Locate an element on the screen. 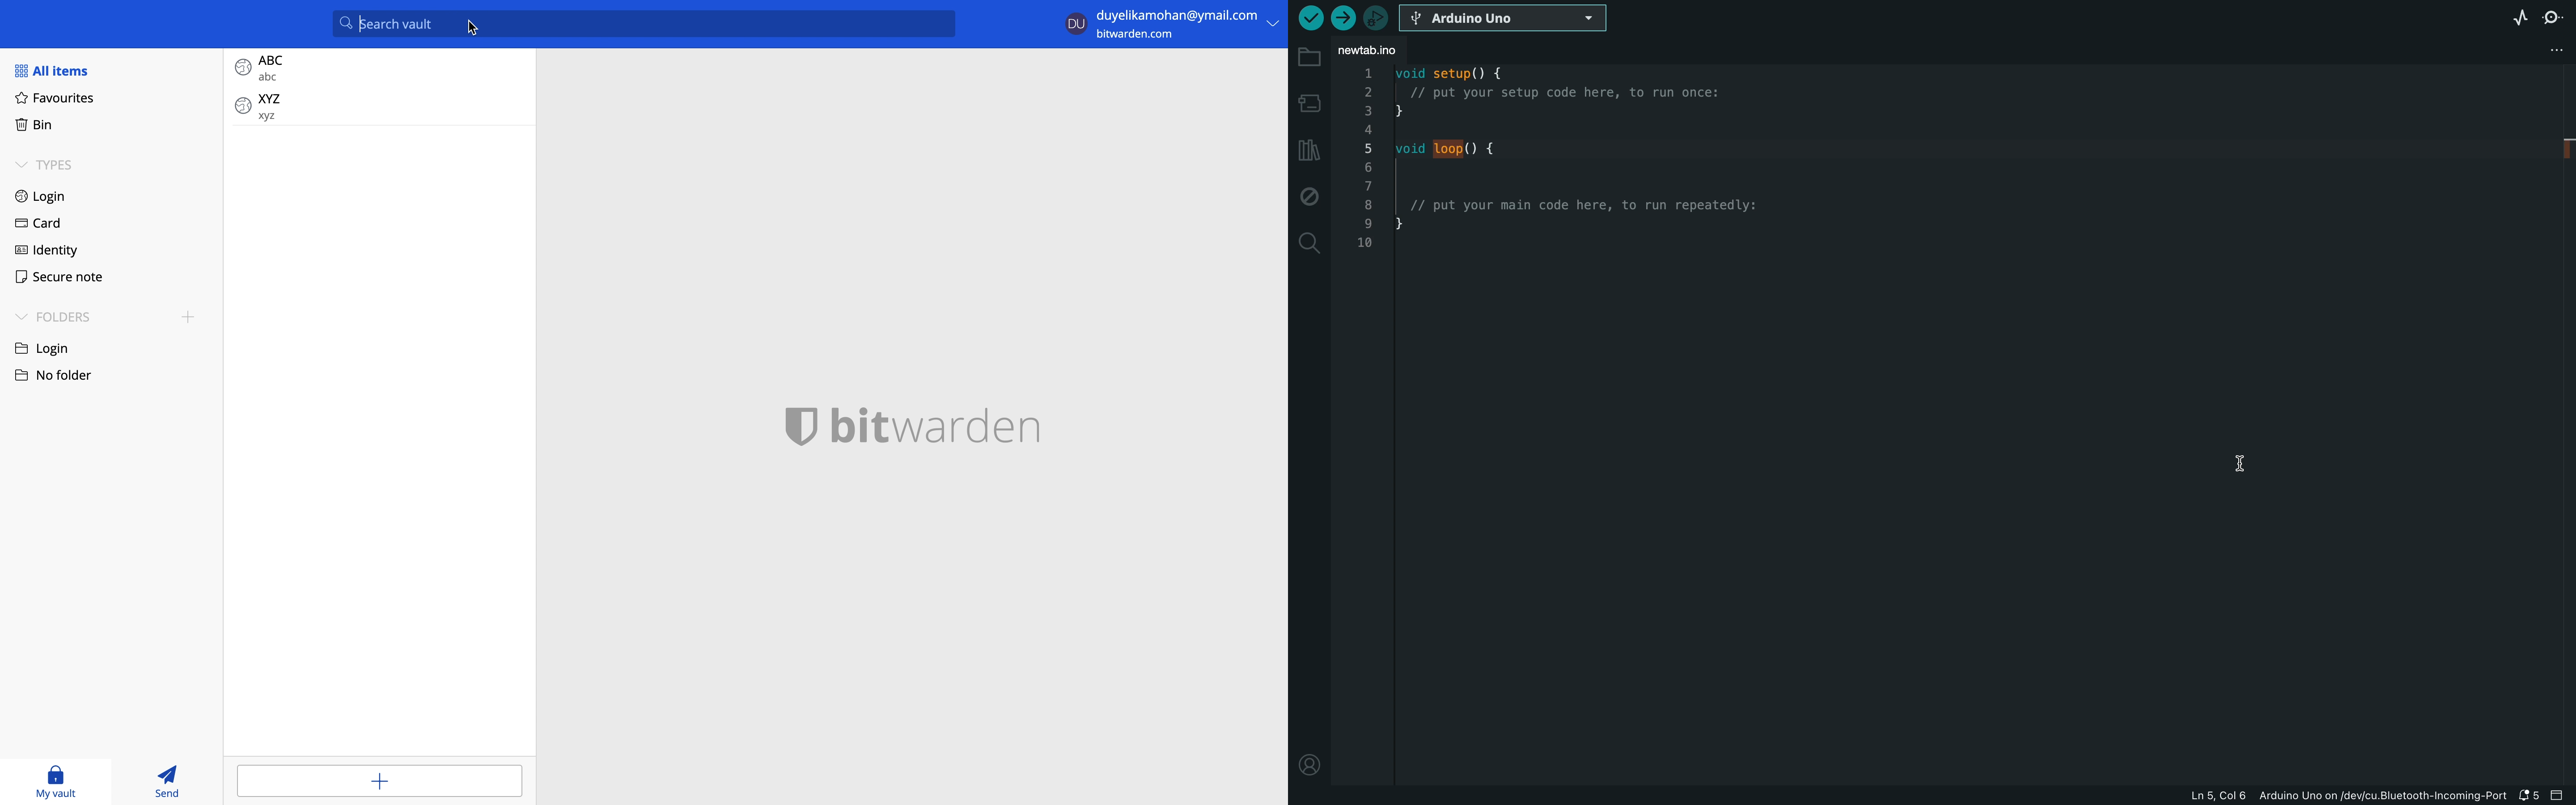  send is located at coordinates (174, 781).